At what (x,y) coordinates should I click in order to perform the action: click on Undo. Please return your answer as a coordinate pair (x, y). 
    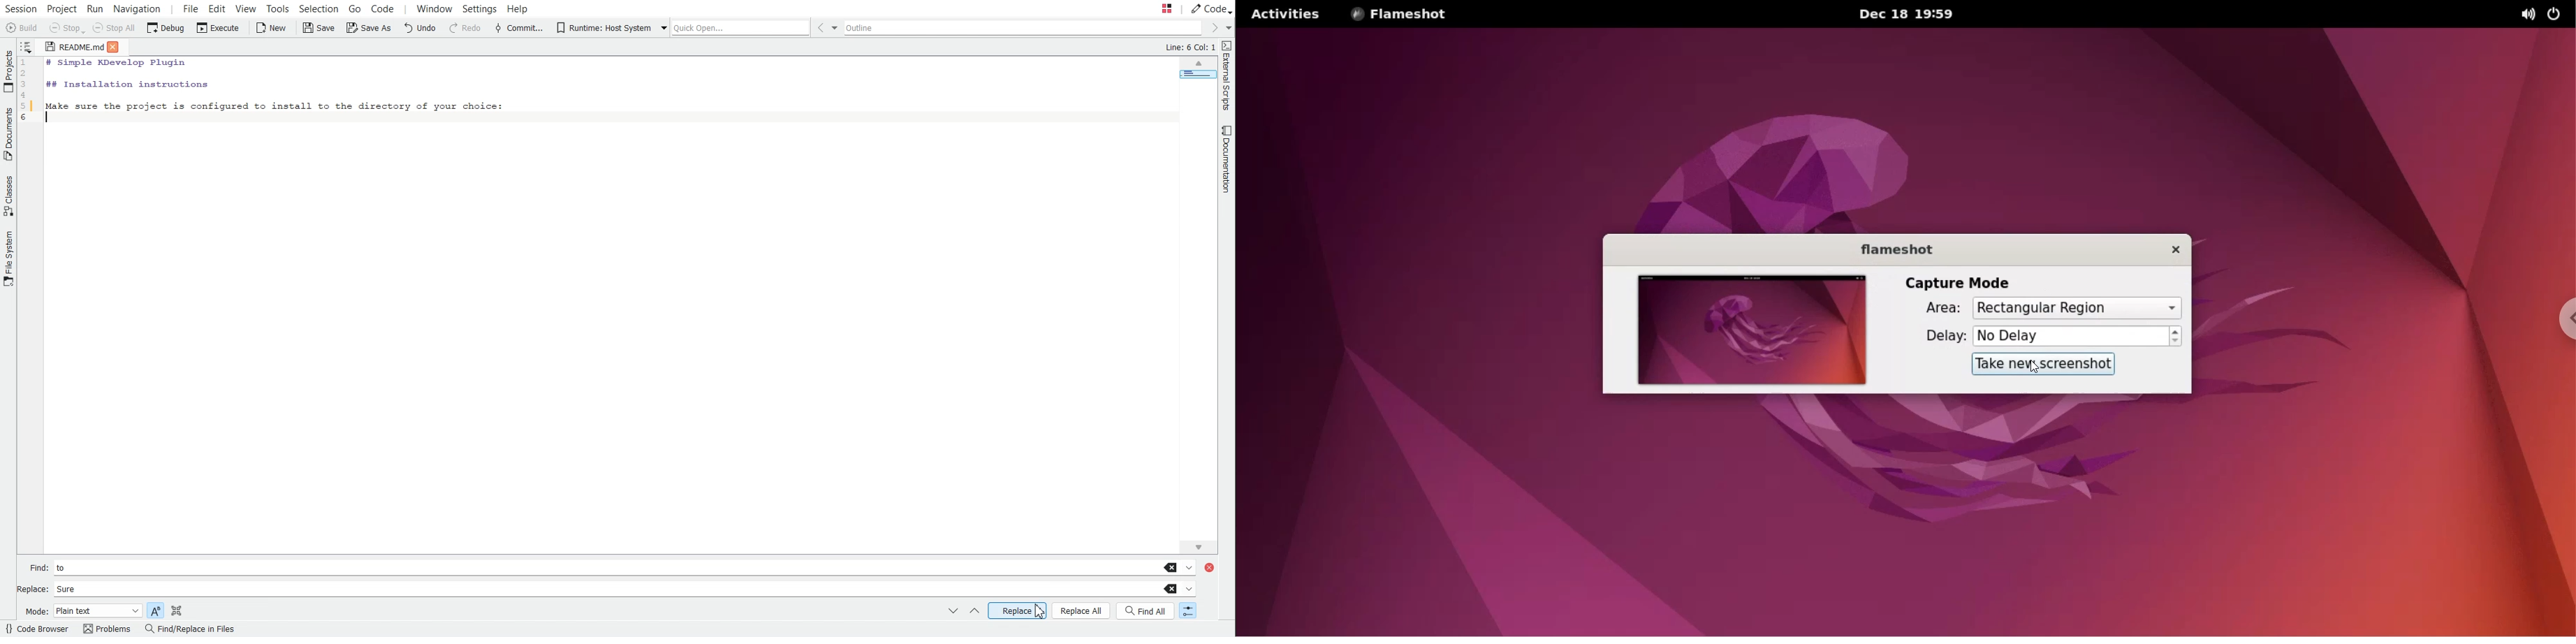
    Looking at the image, I should click on (422, 28).